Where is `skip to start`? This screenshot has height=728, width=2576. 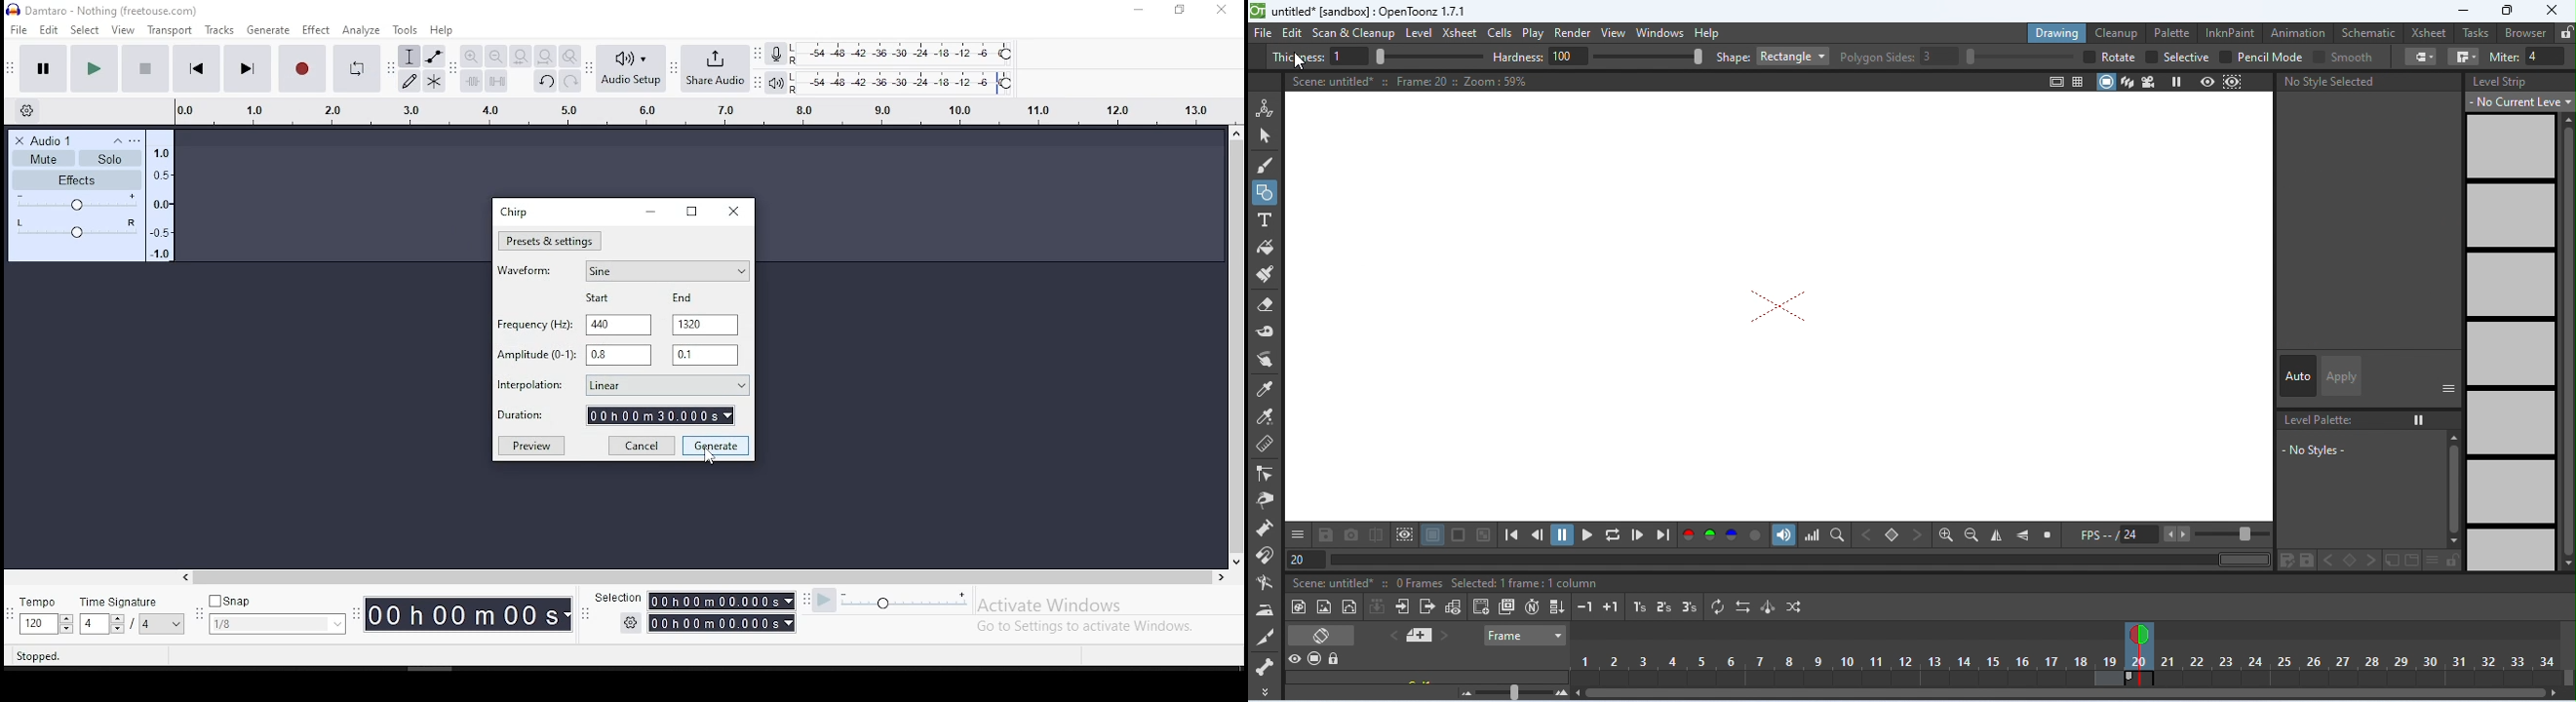
skip to start is located at coordinates (196, 67).